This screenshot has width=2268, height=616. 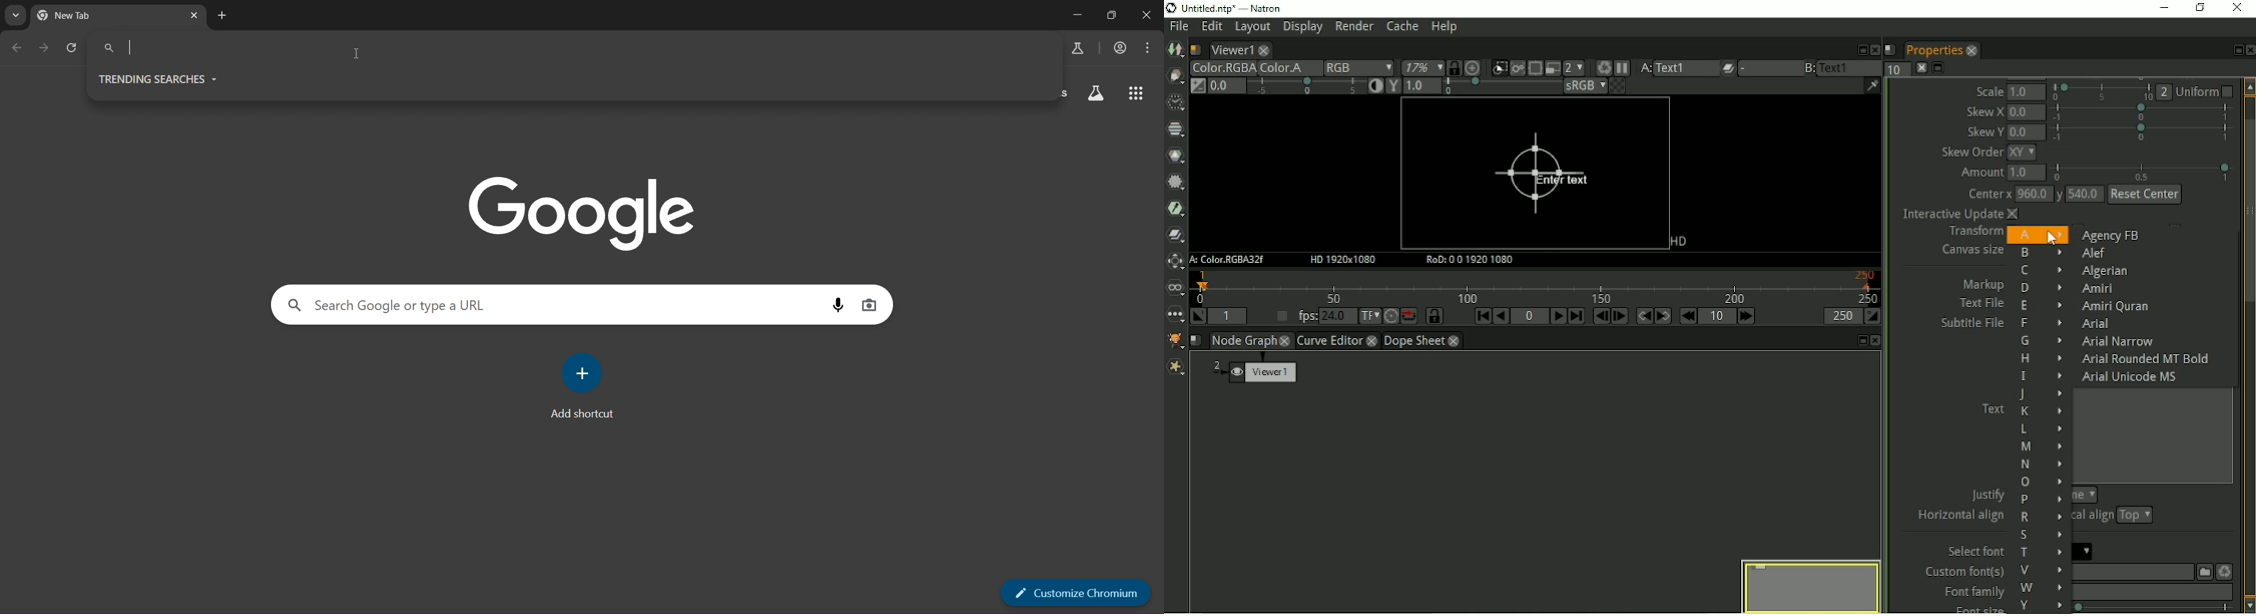 What do you see at coordinates (1940, 68) in the screenshot?
I see `Minimize/maximize all panels` at bounding box center [1940, 68].